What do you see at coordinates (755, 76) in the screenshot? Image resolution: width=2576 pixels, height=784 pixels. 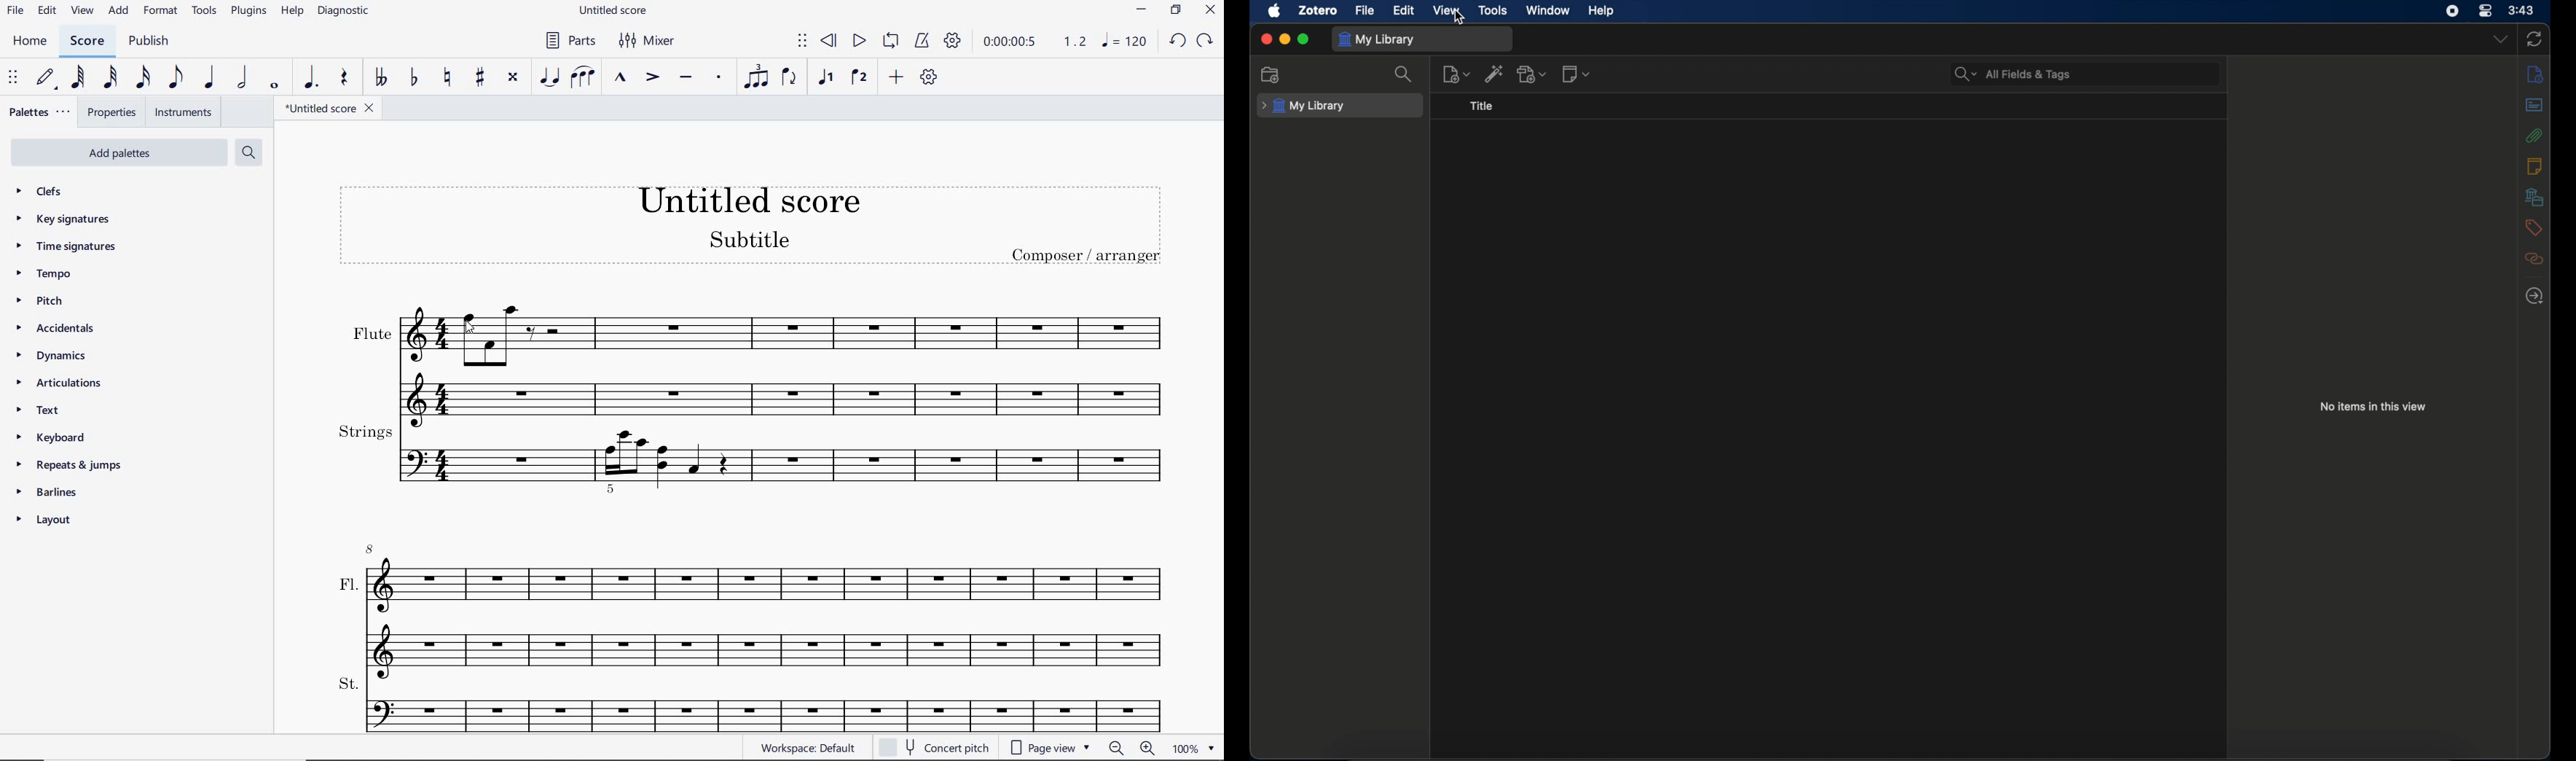 I see `TUPLET` at bounding box center [755, 76].